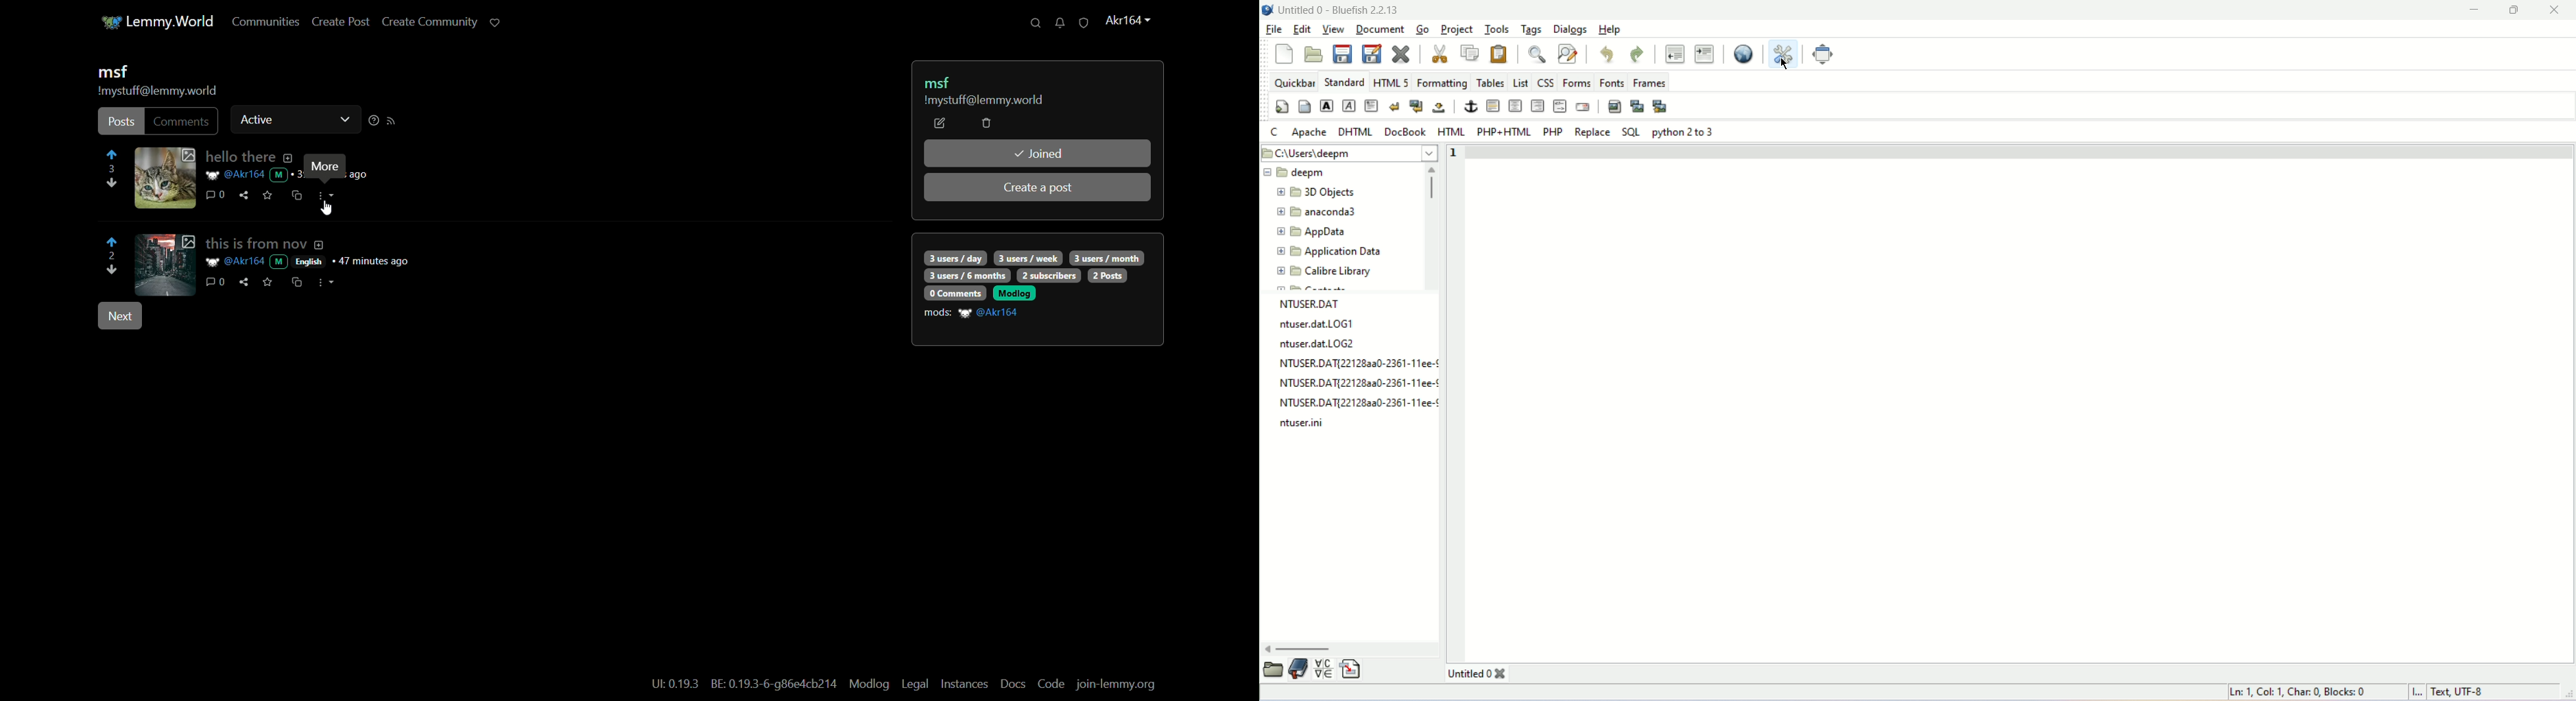  What do you see at coordinates (675, 685) in the screenshot?
I see `text` at bounding box center [675, 685].